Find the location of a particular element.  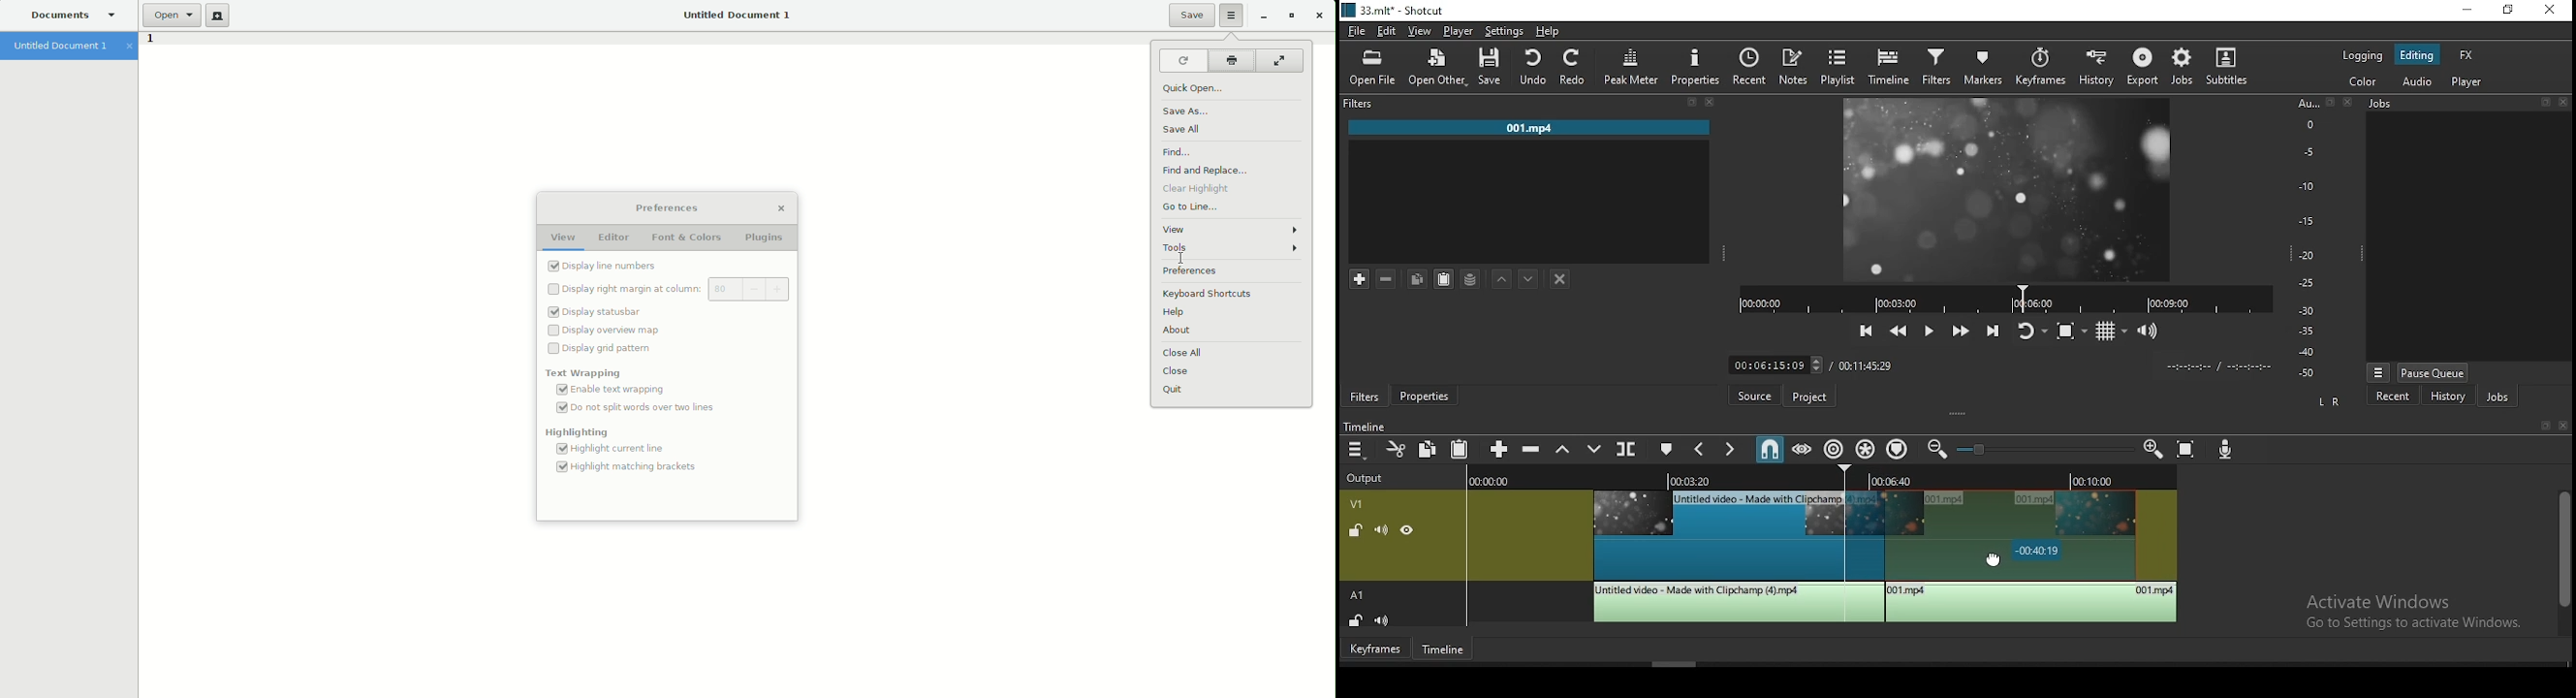

ripple delete is located at coordinates (1532, 450).